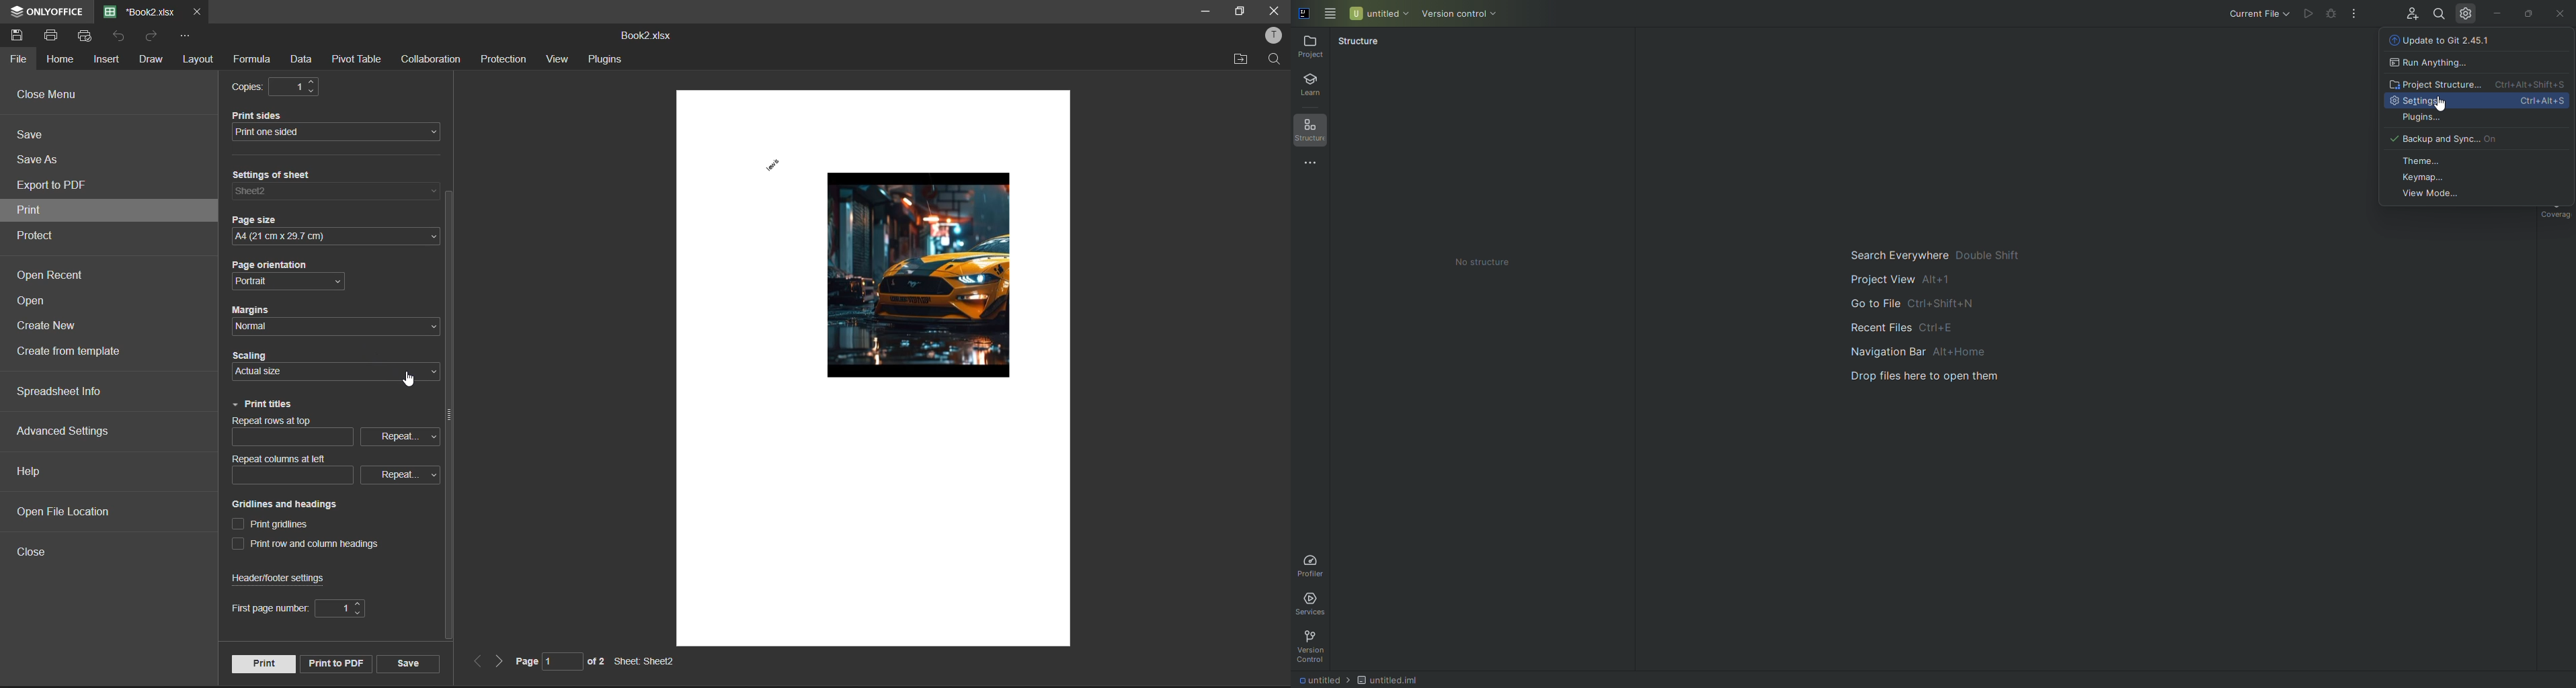  I want to click on collaboration, so click(431, 60).